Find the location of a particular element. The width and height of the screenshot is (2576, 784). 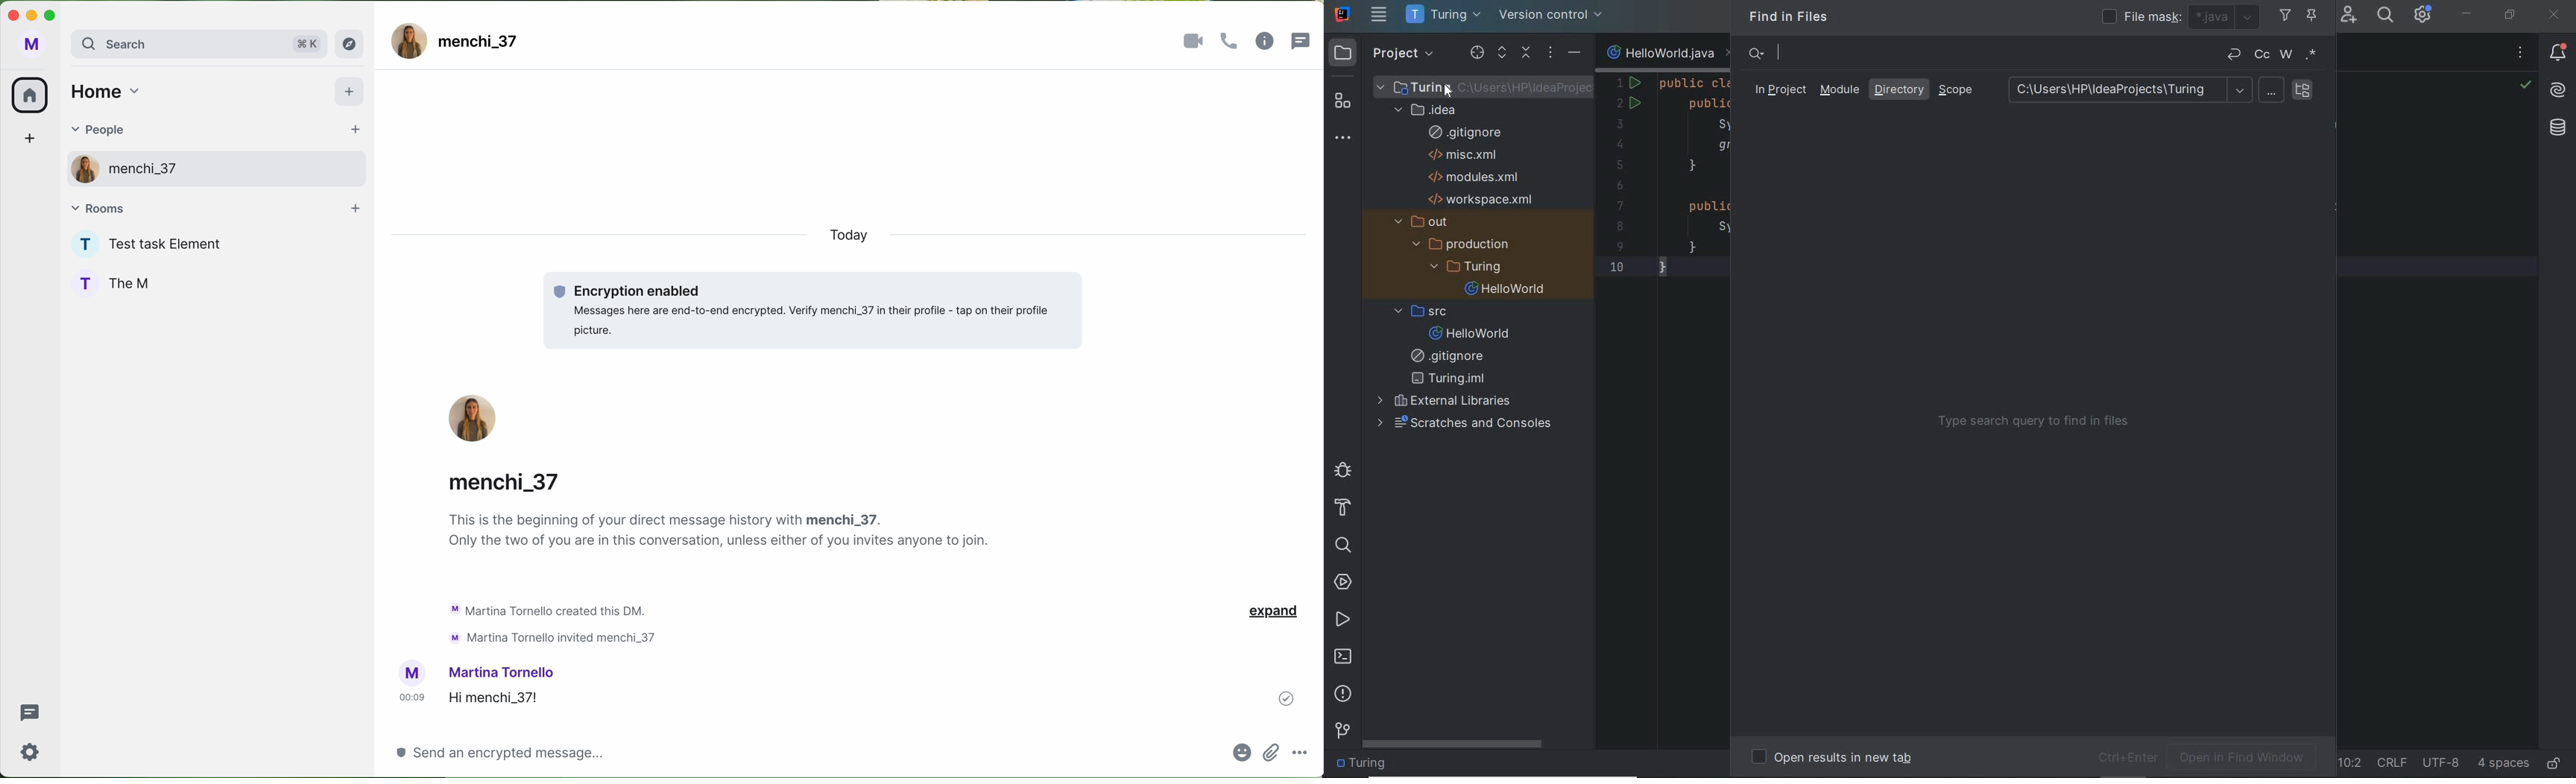

minimize is located at coordinates (34, 17).